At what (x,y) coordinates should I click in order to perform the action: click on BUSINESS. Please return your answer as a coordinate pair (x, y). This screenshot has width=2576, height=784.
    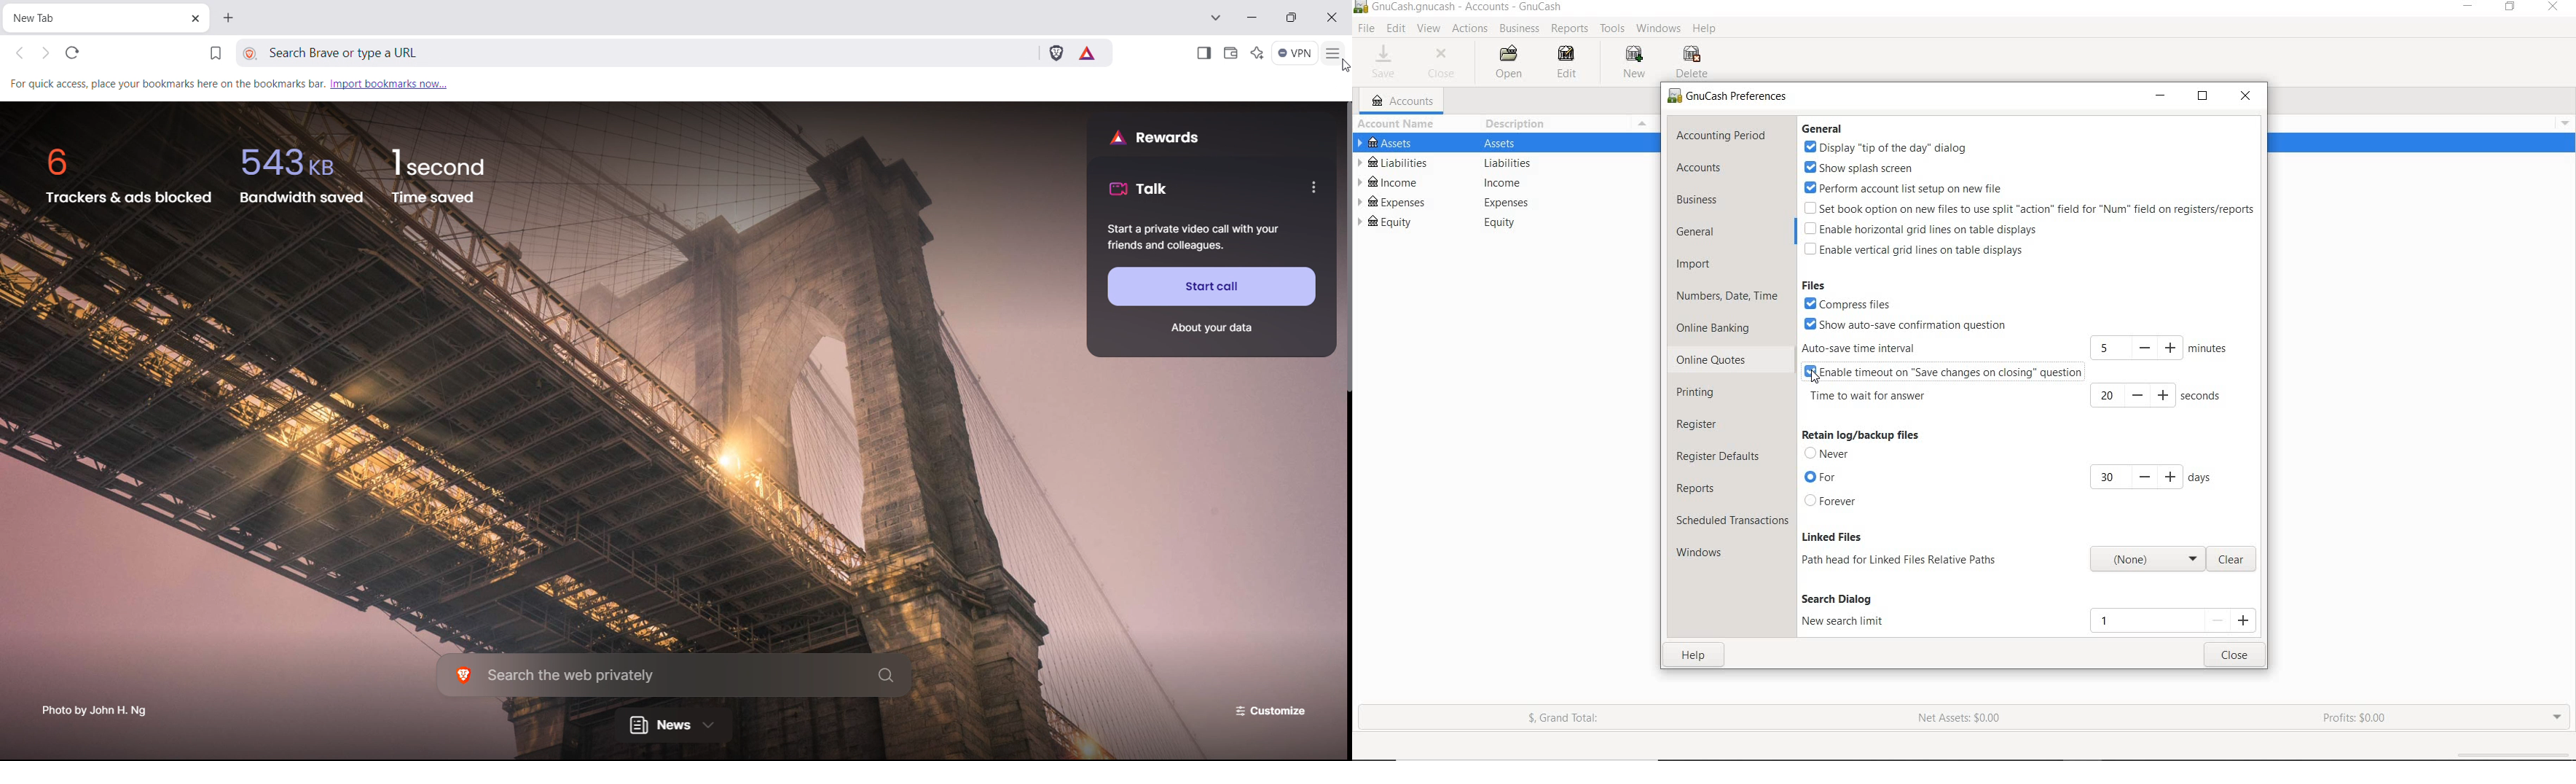
    Looking at the image, I should click on (1711, 200).